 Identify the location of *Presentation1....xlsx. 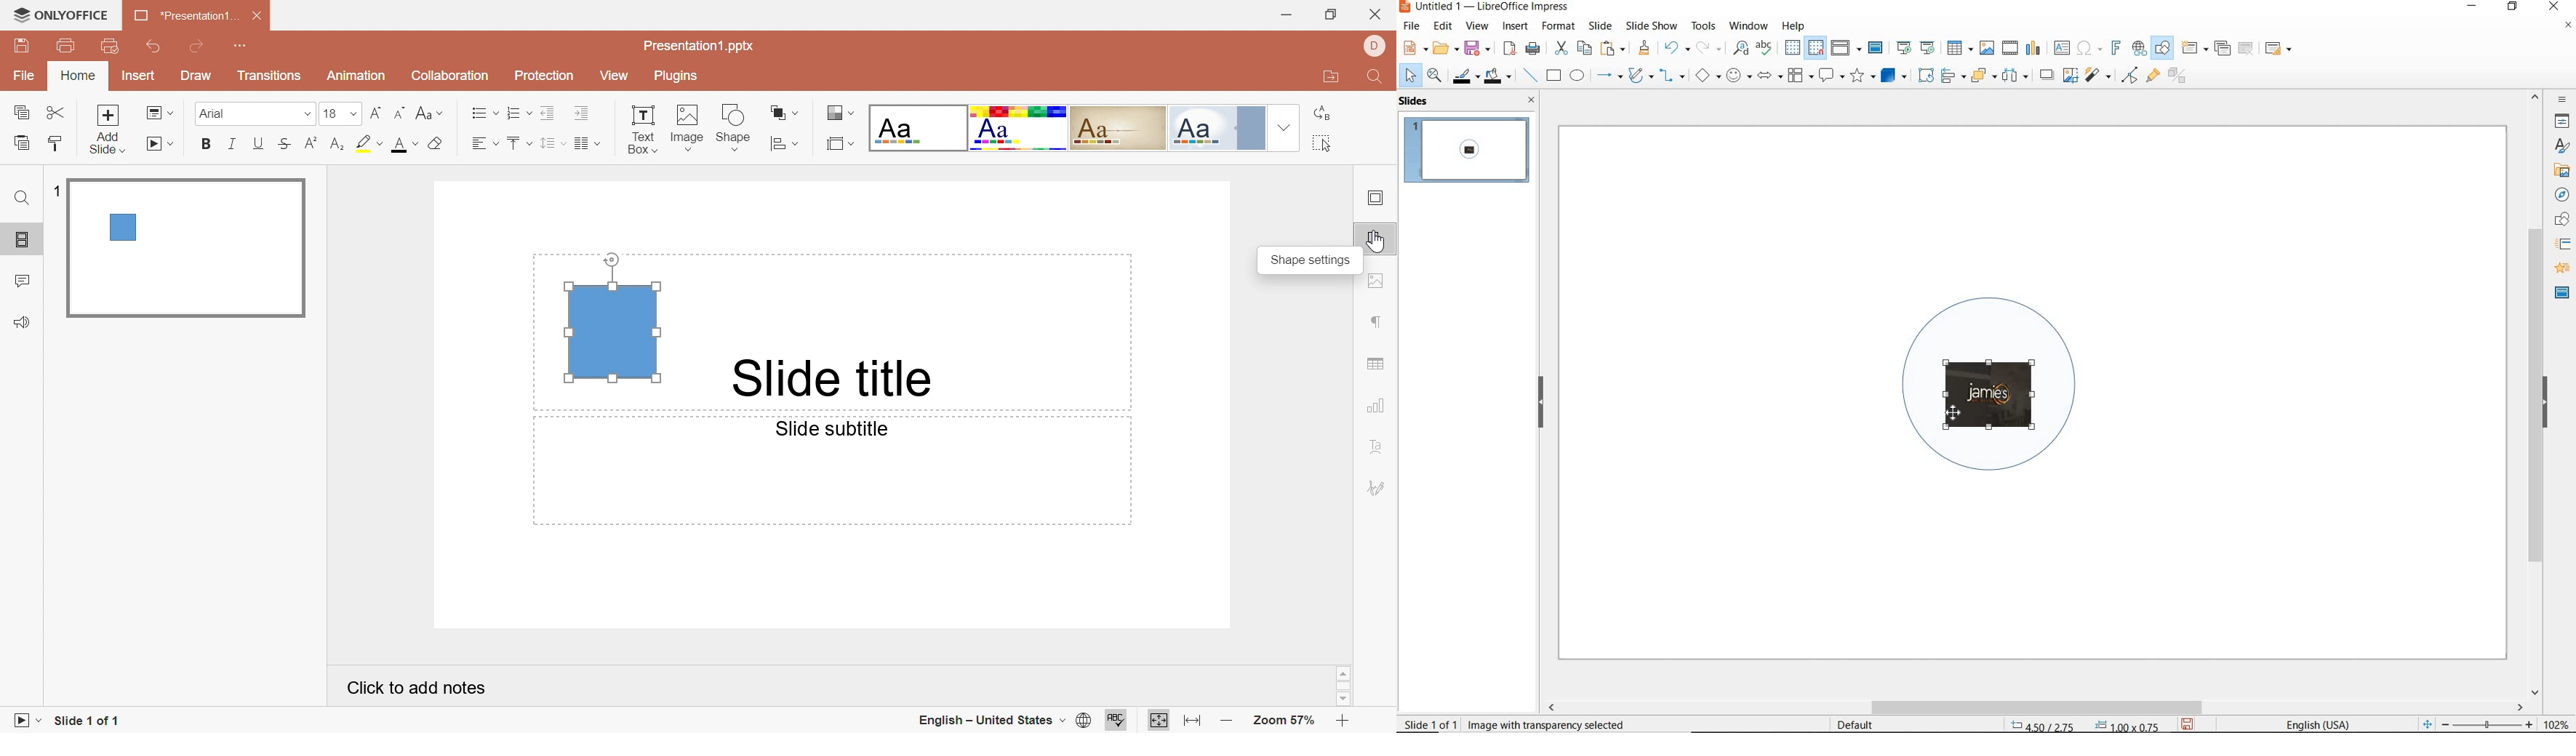
(184, 16).